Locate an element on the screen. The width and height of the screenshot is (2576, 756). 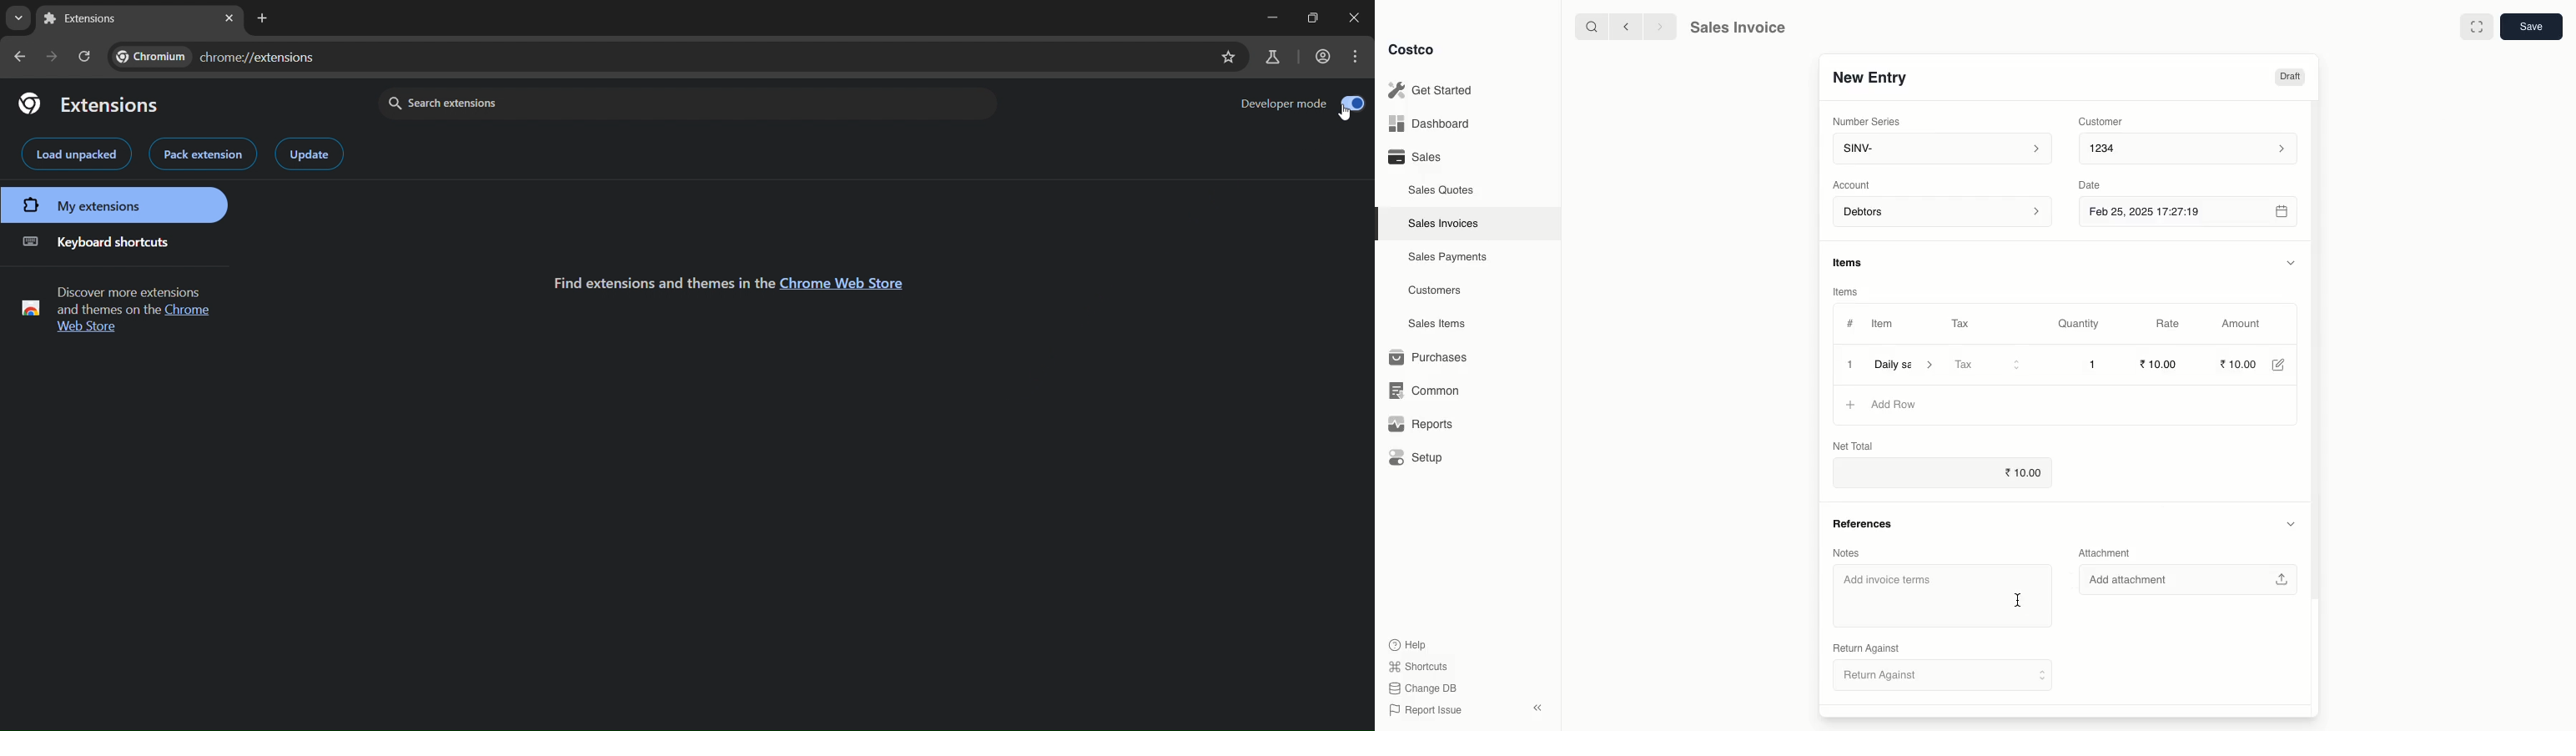
SINV-1001 is located at coordinates (1878, 77).